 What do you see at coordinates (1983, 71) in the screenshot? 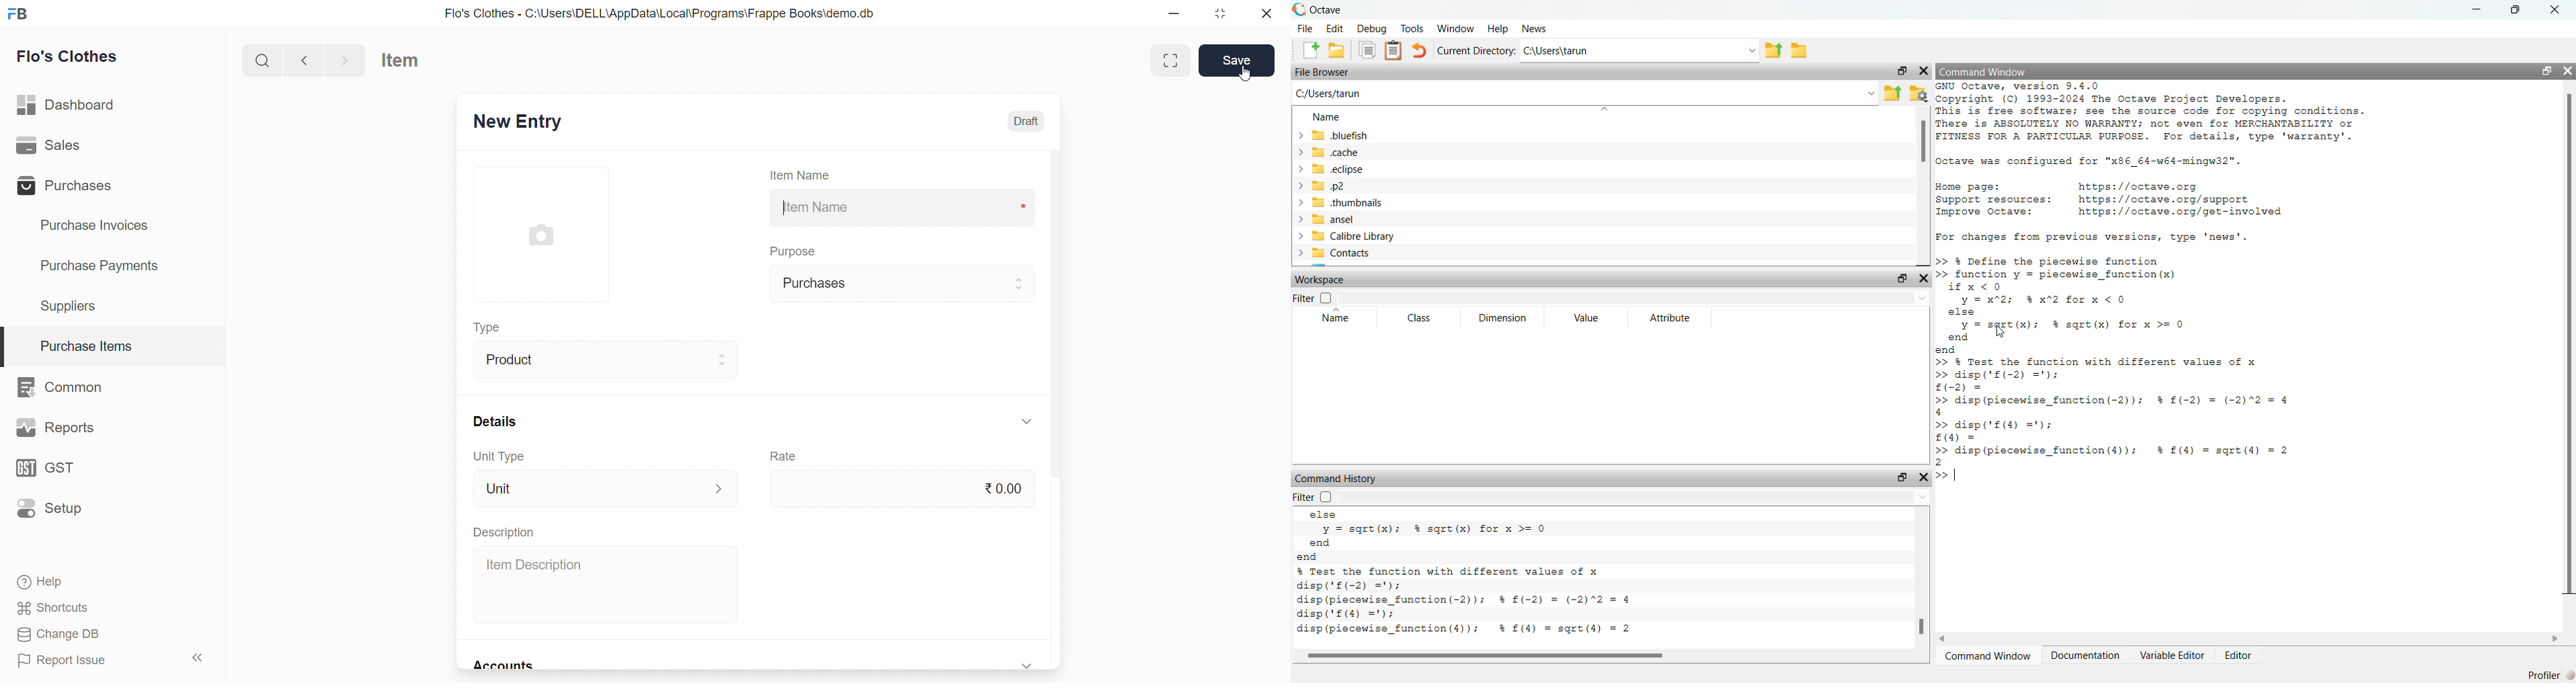
I see `Command Window` at bounding box center [1983, 71].